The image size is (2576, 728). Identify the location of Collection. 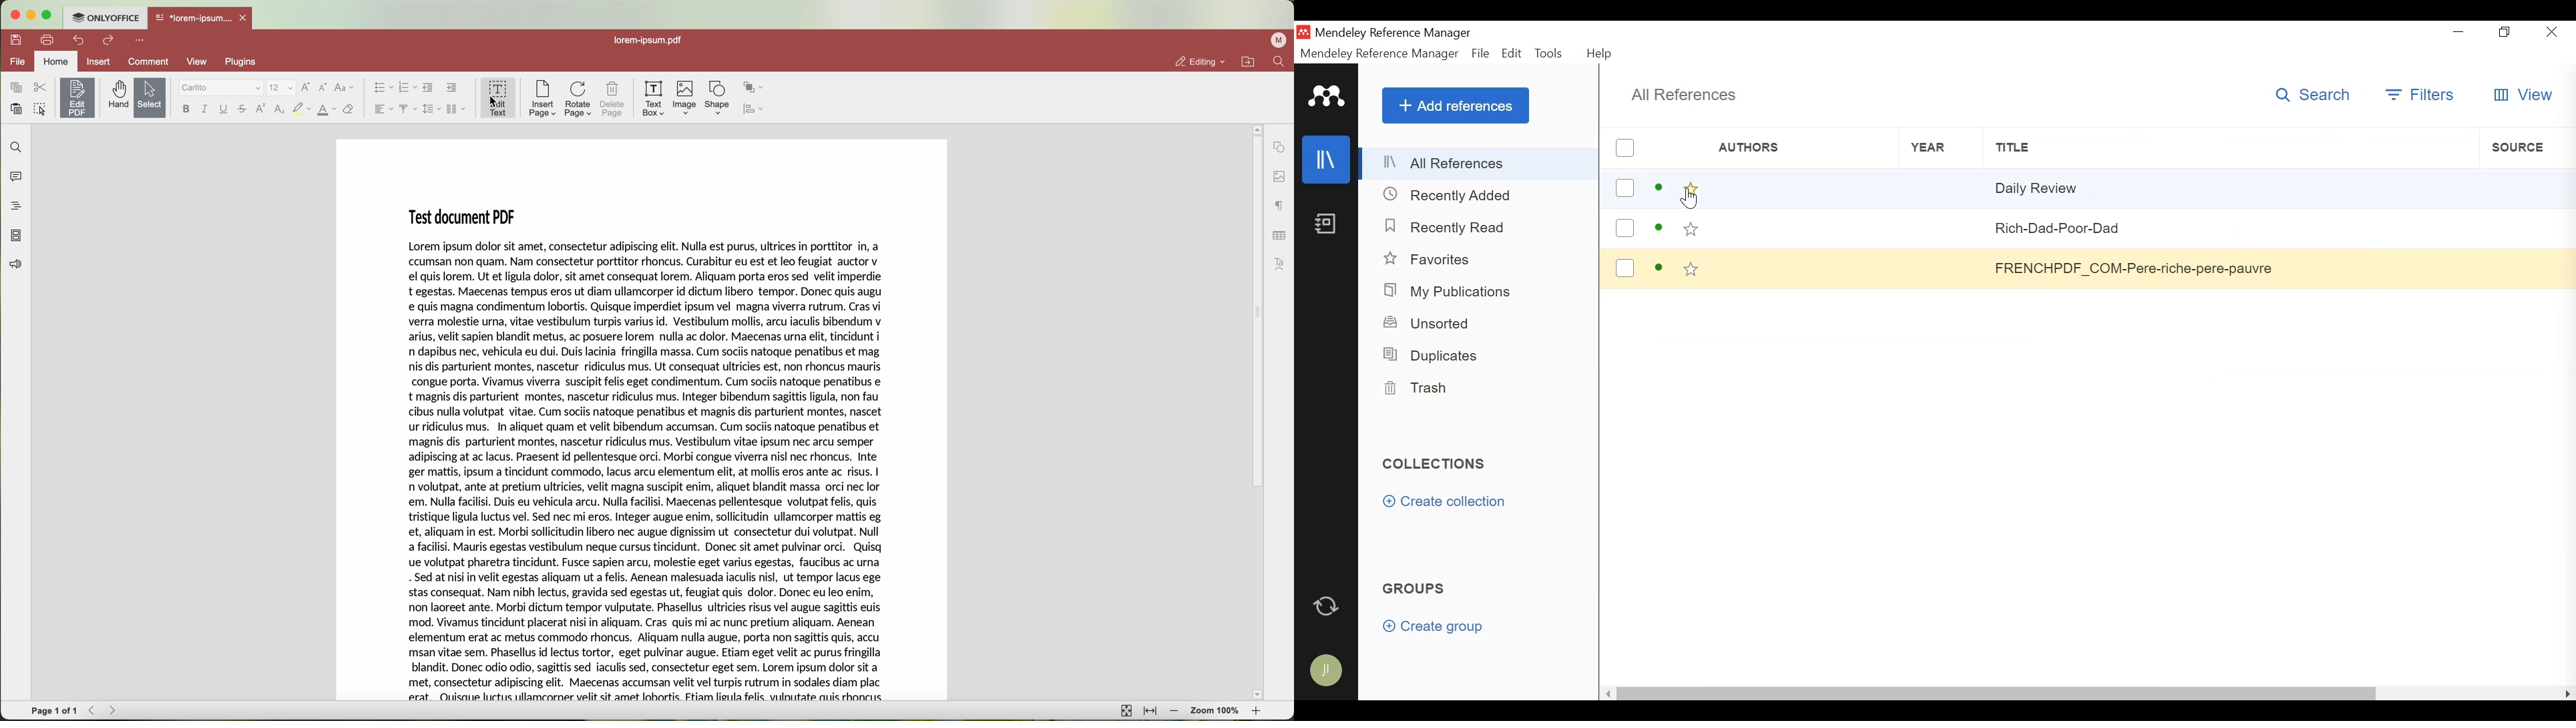
(1435, 462).